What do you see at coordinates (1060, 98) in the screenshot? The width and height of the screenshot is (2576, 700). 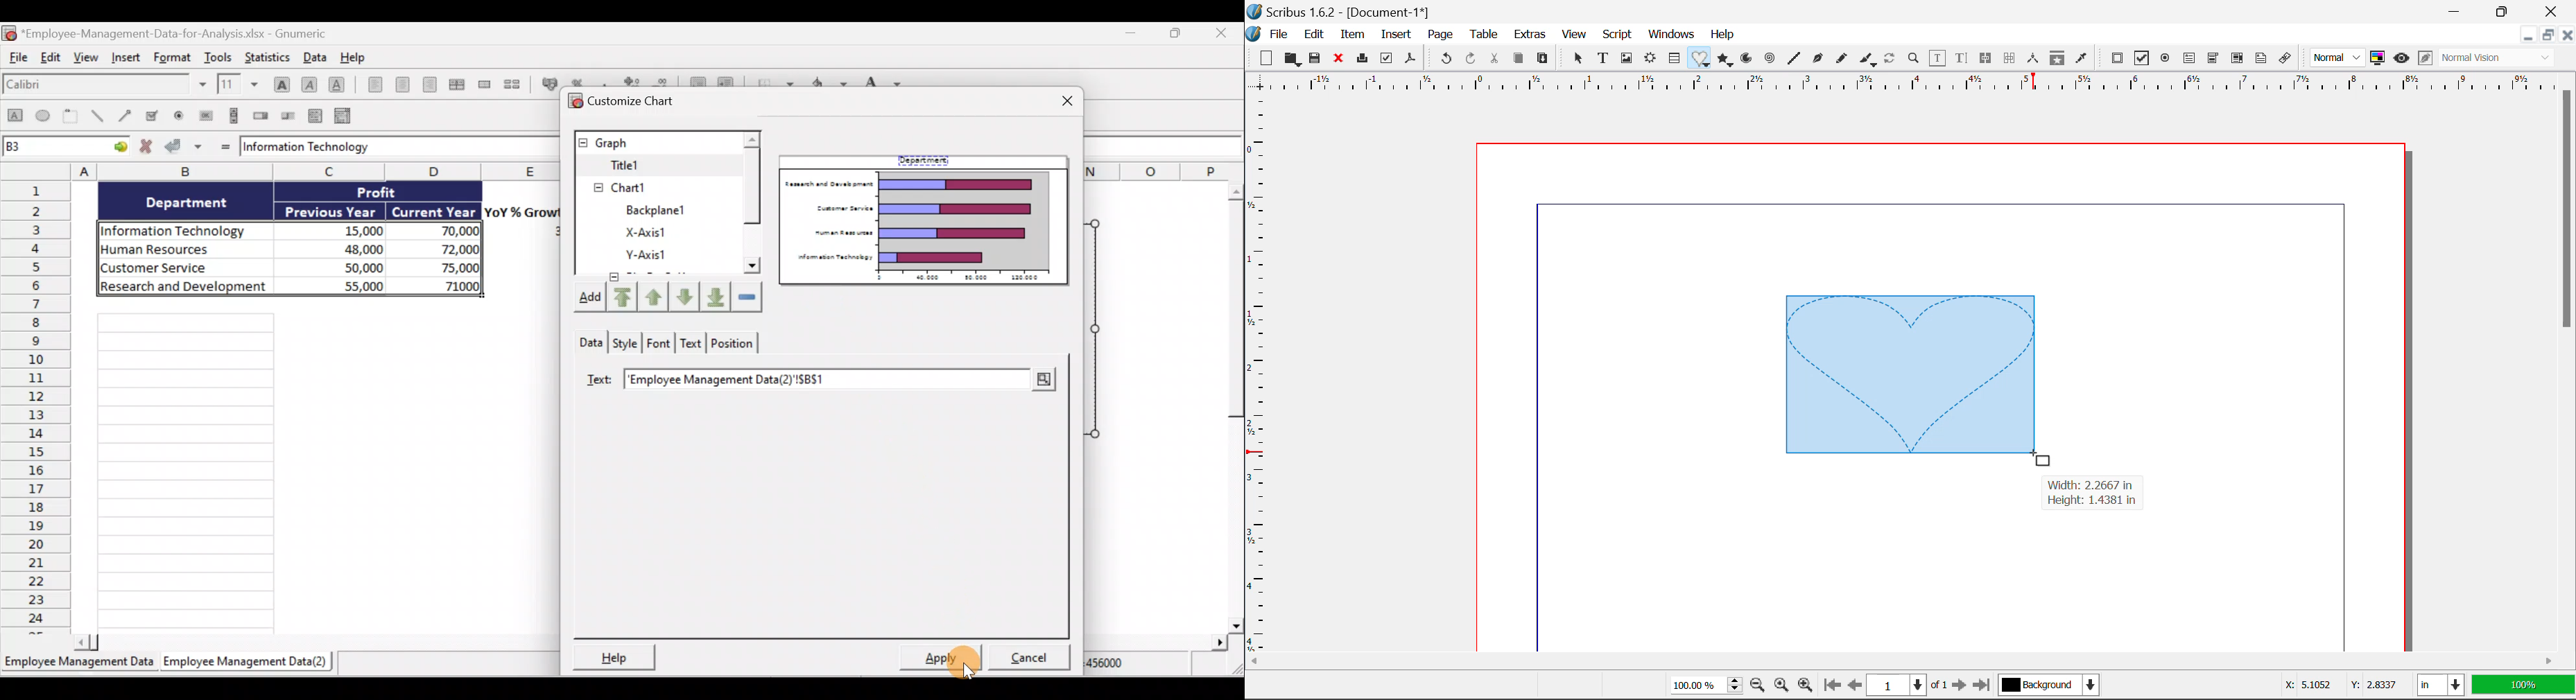 I see `Close` at bounding box center [1060, 98].